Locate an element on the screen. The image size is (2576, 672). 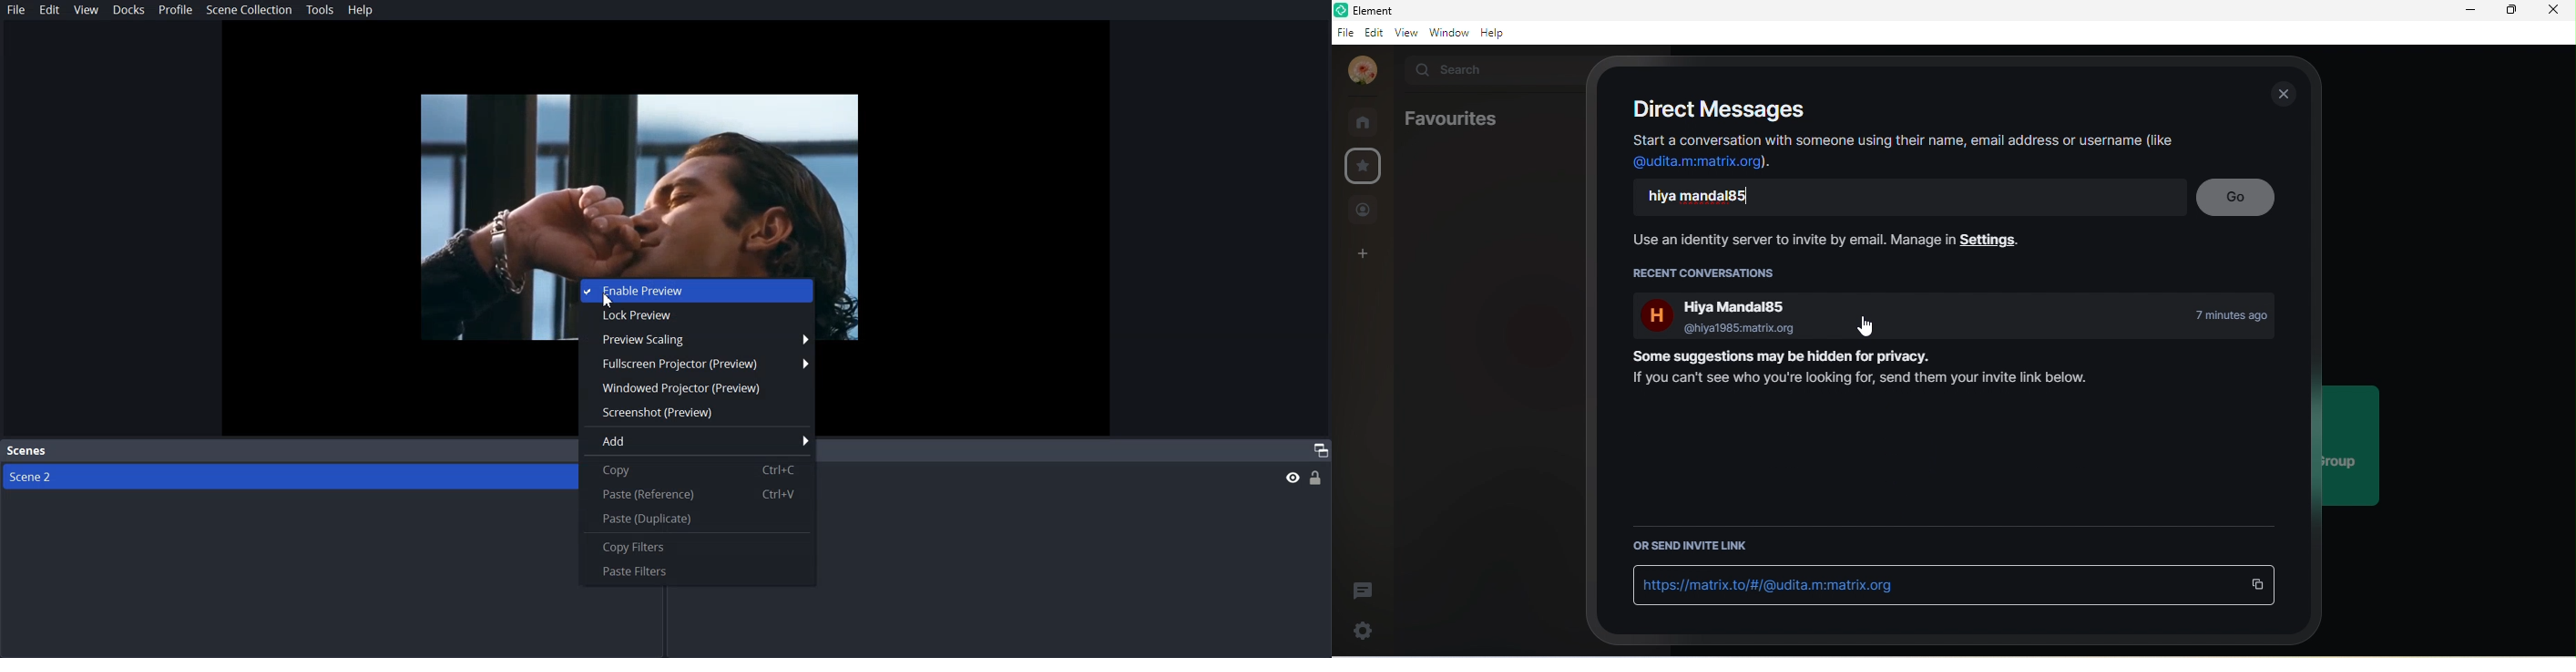
close is located at coordinates (2283, 94).